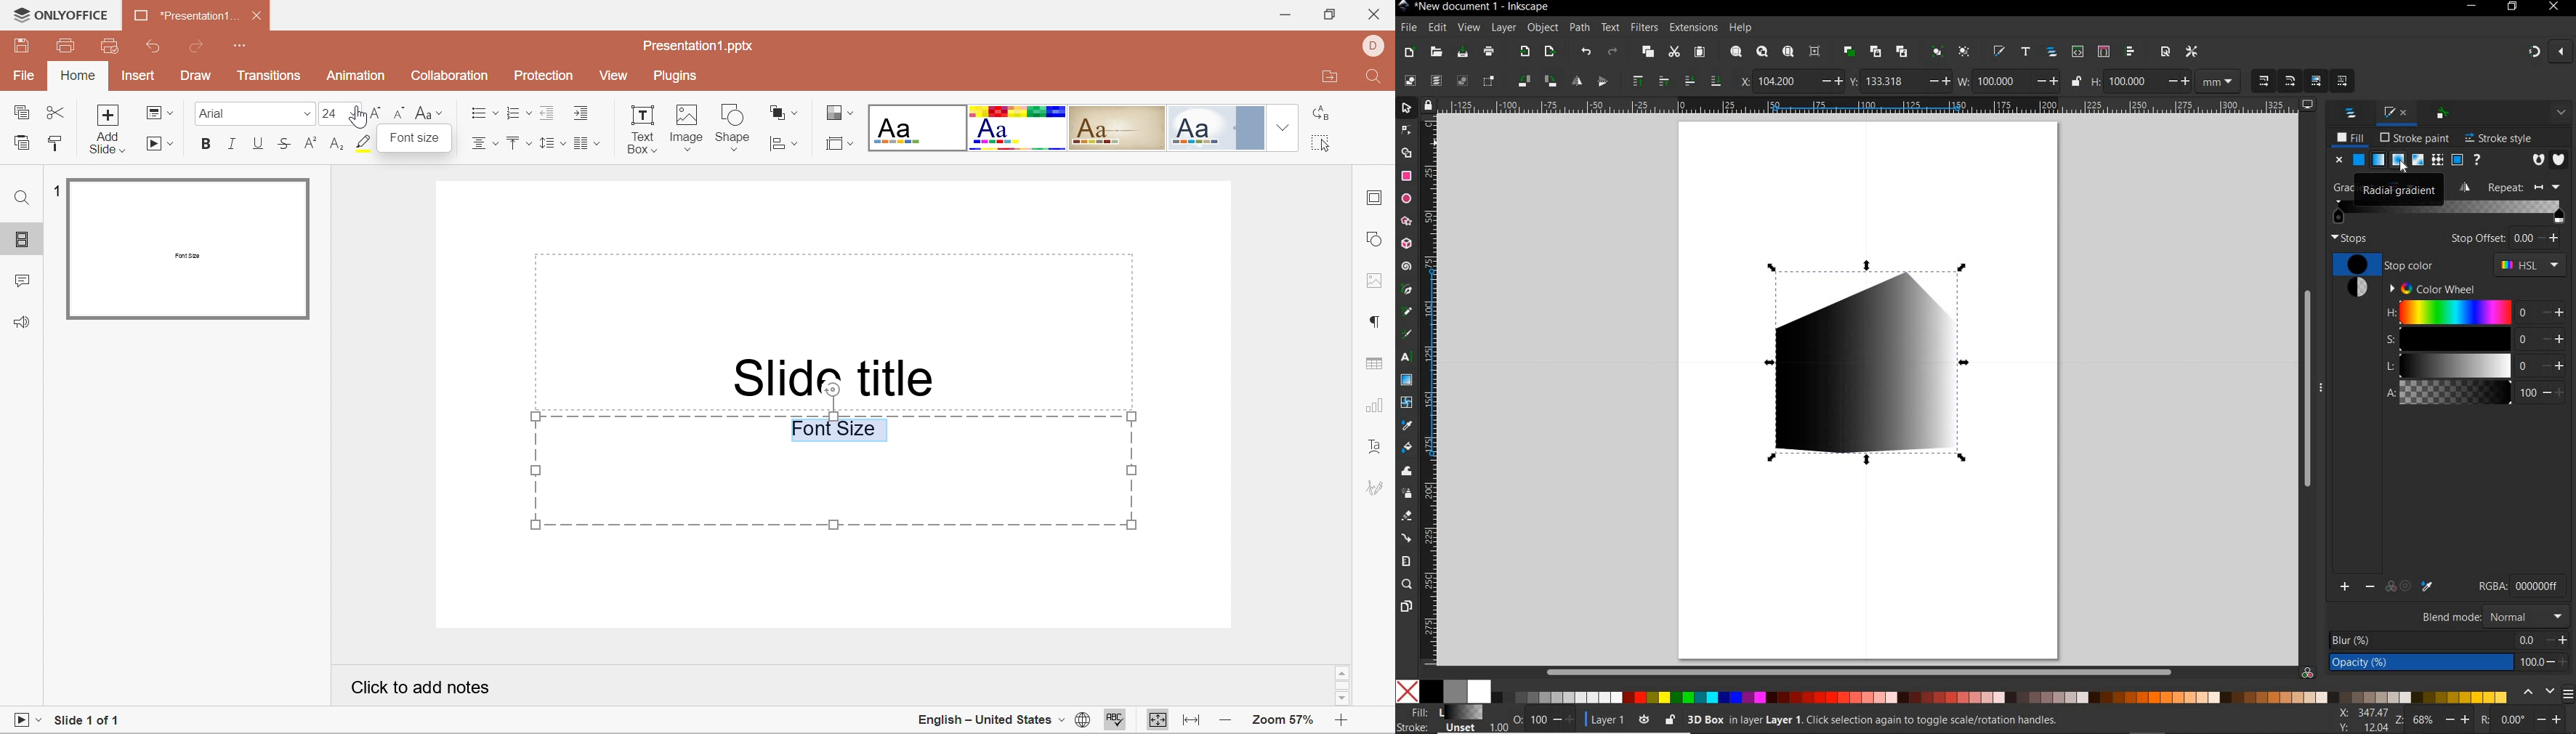  I want to click on increase/decrease, so click(1938, 82).